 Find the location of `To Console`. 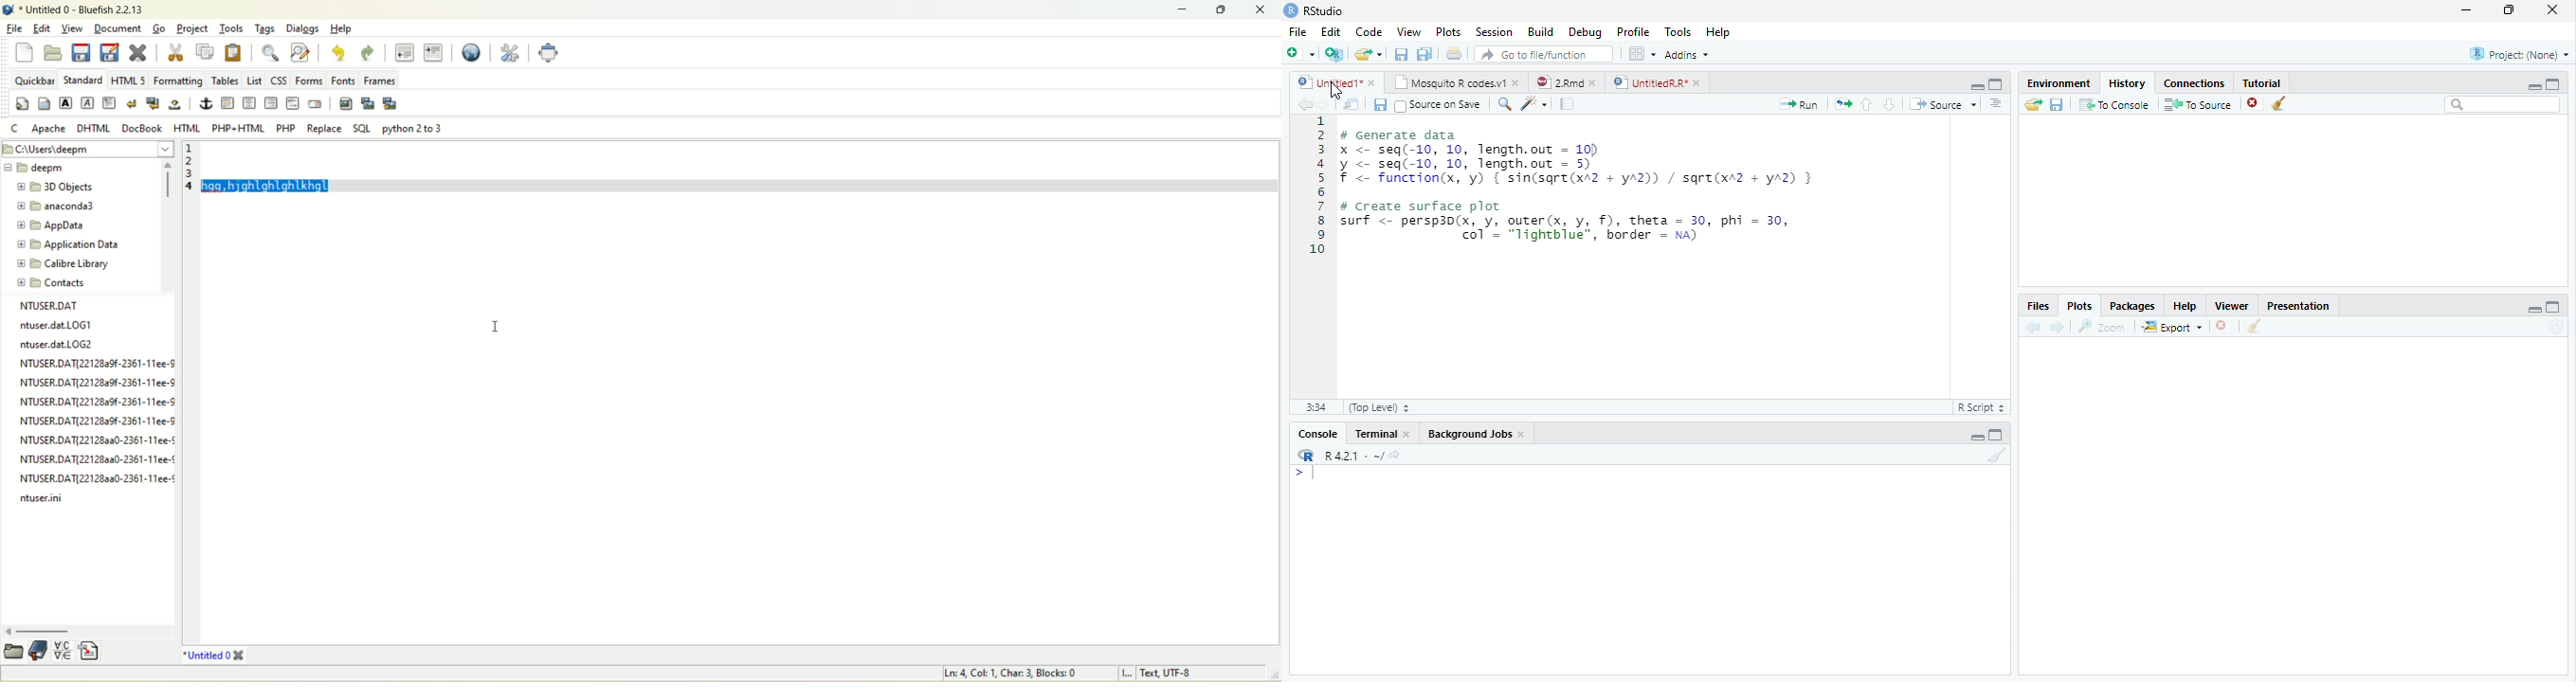

To Console is located at coordinates (2114, 104).